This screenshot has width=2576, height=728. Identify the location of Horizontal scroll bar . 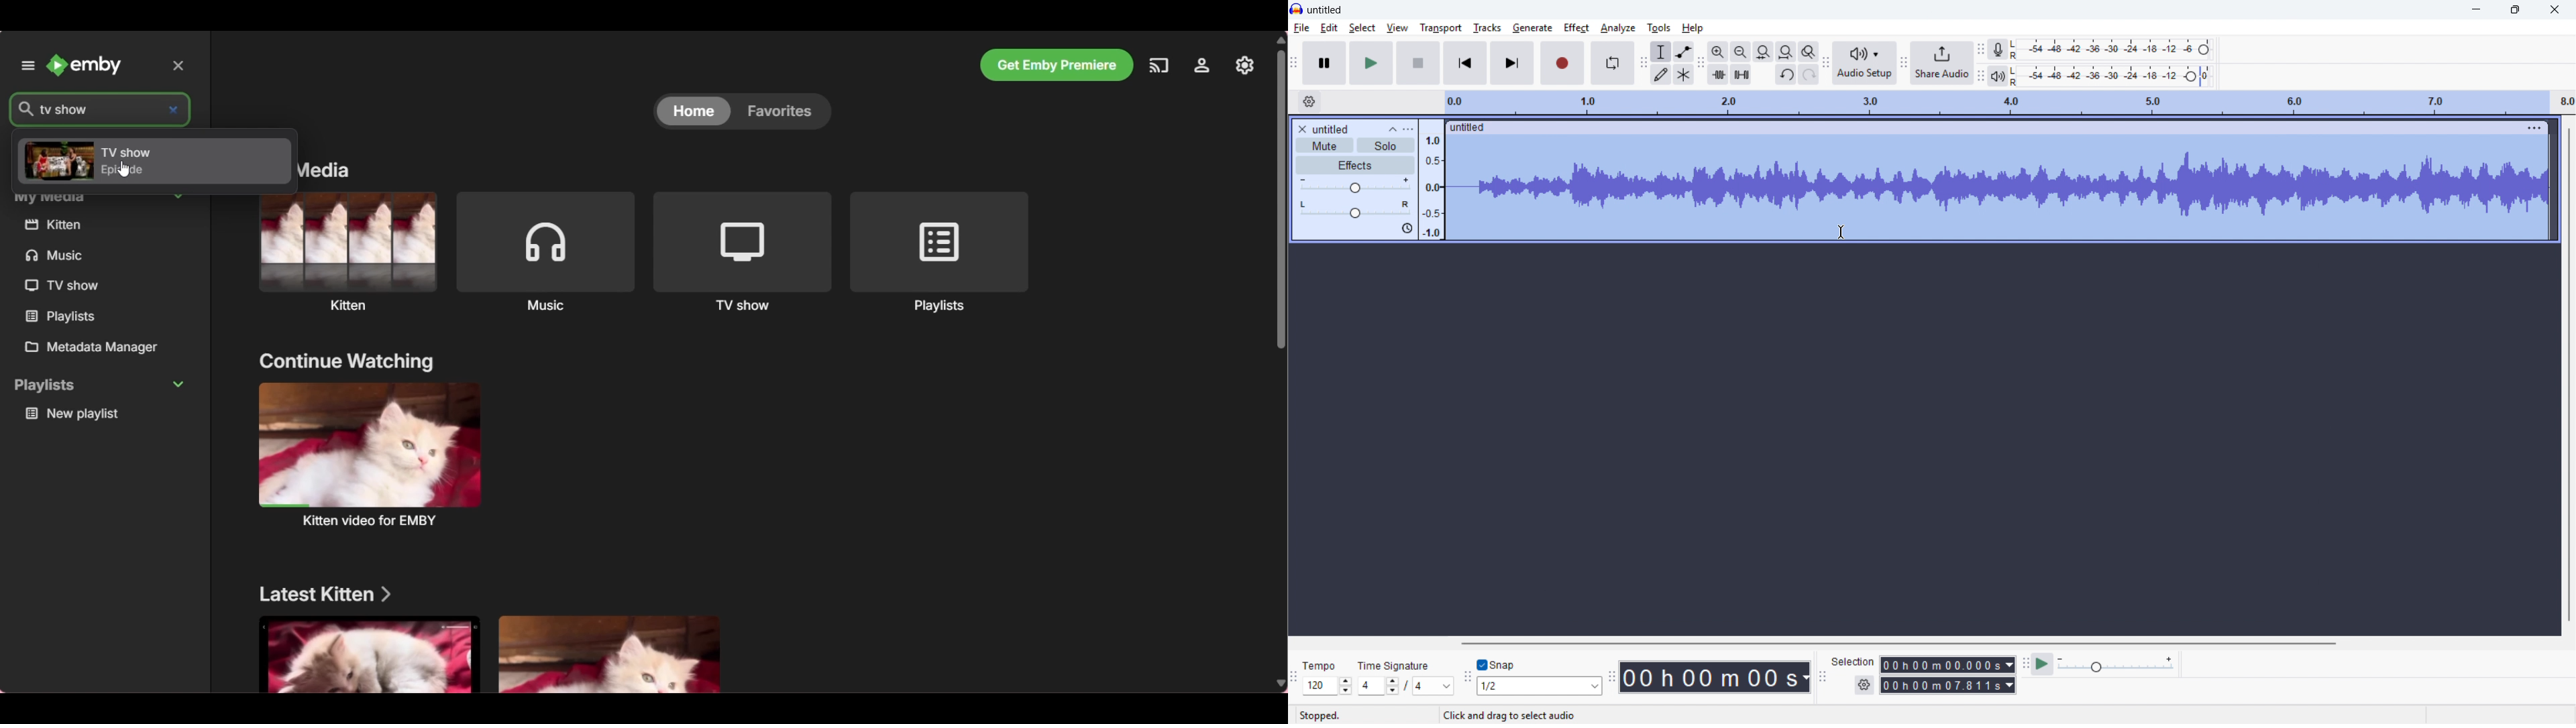
(1896, 644).